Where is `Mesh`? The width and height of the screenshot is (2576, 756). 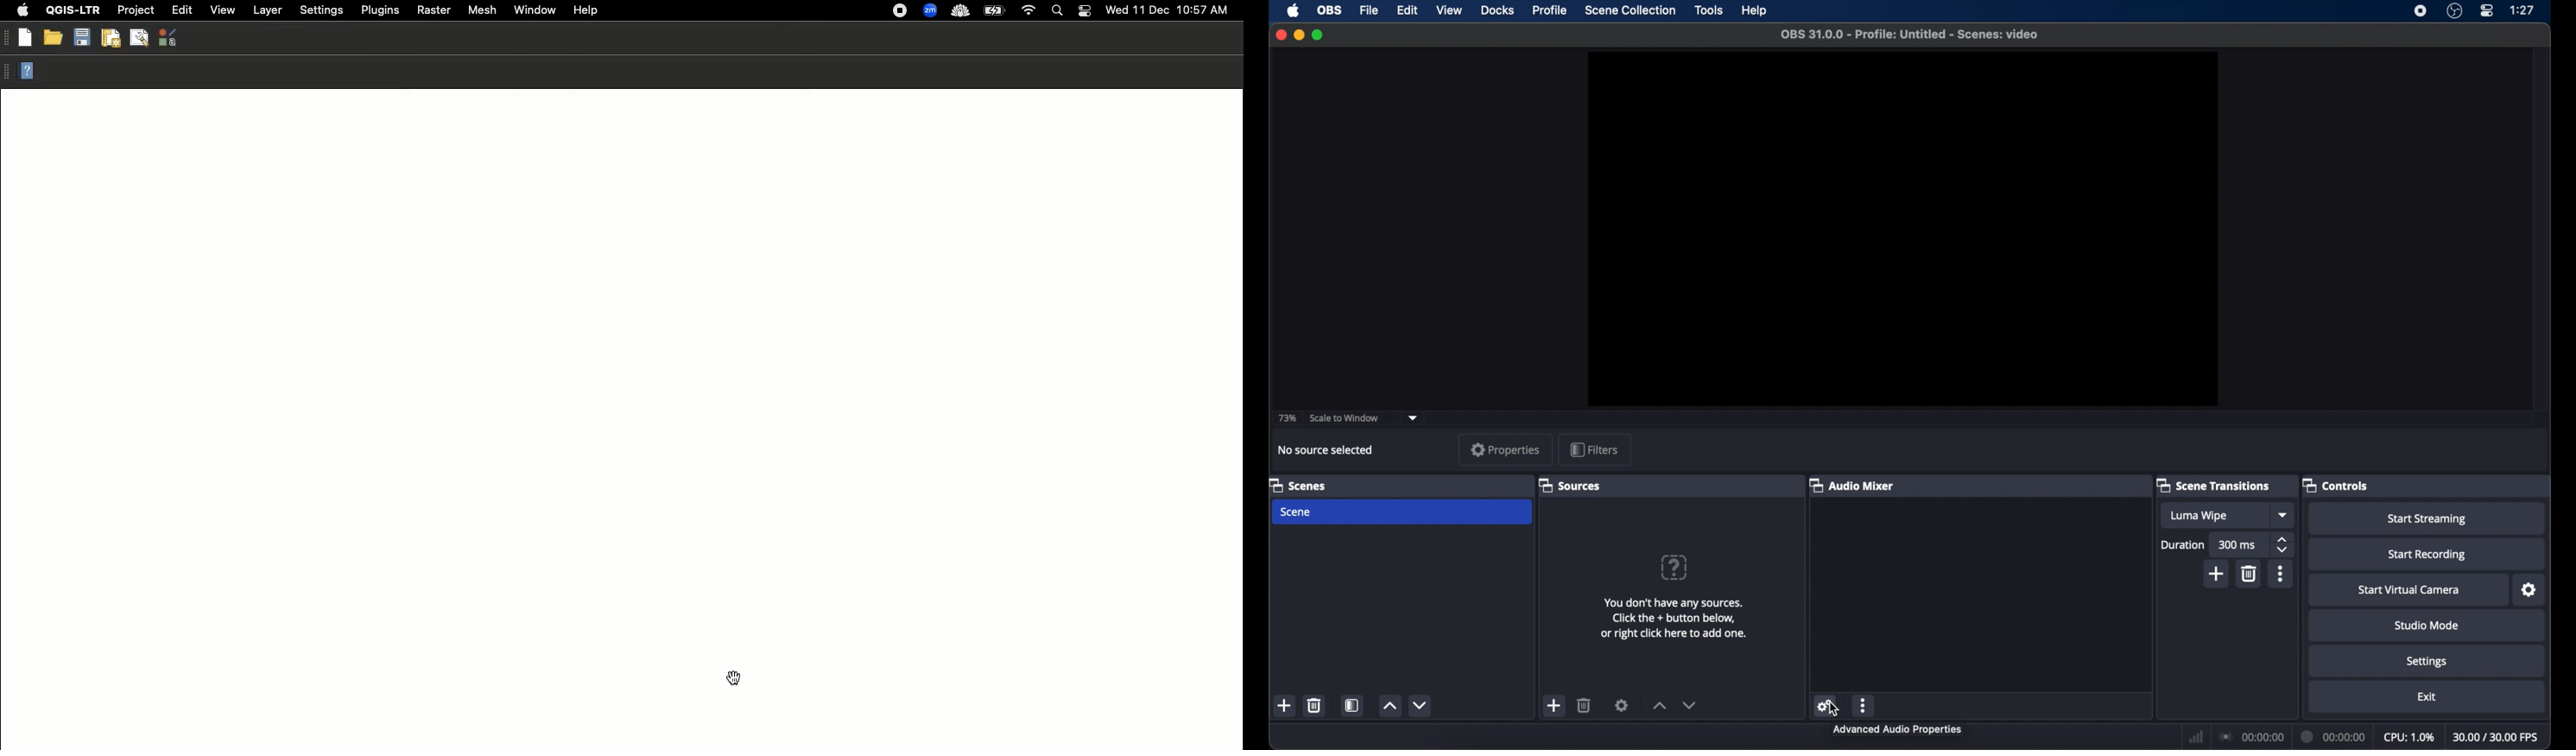
Mesh is located at coordinates (483, 11).